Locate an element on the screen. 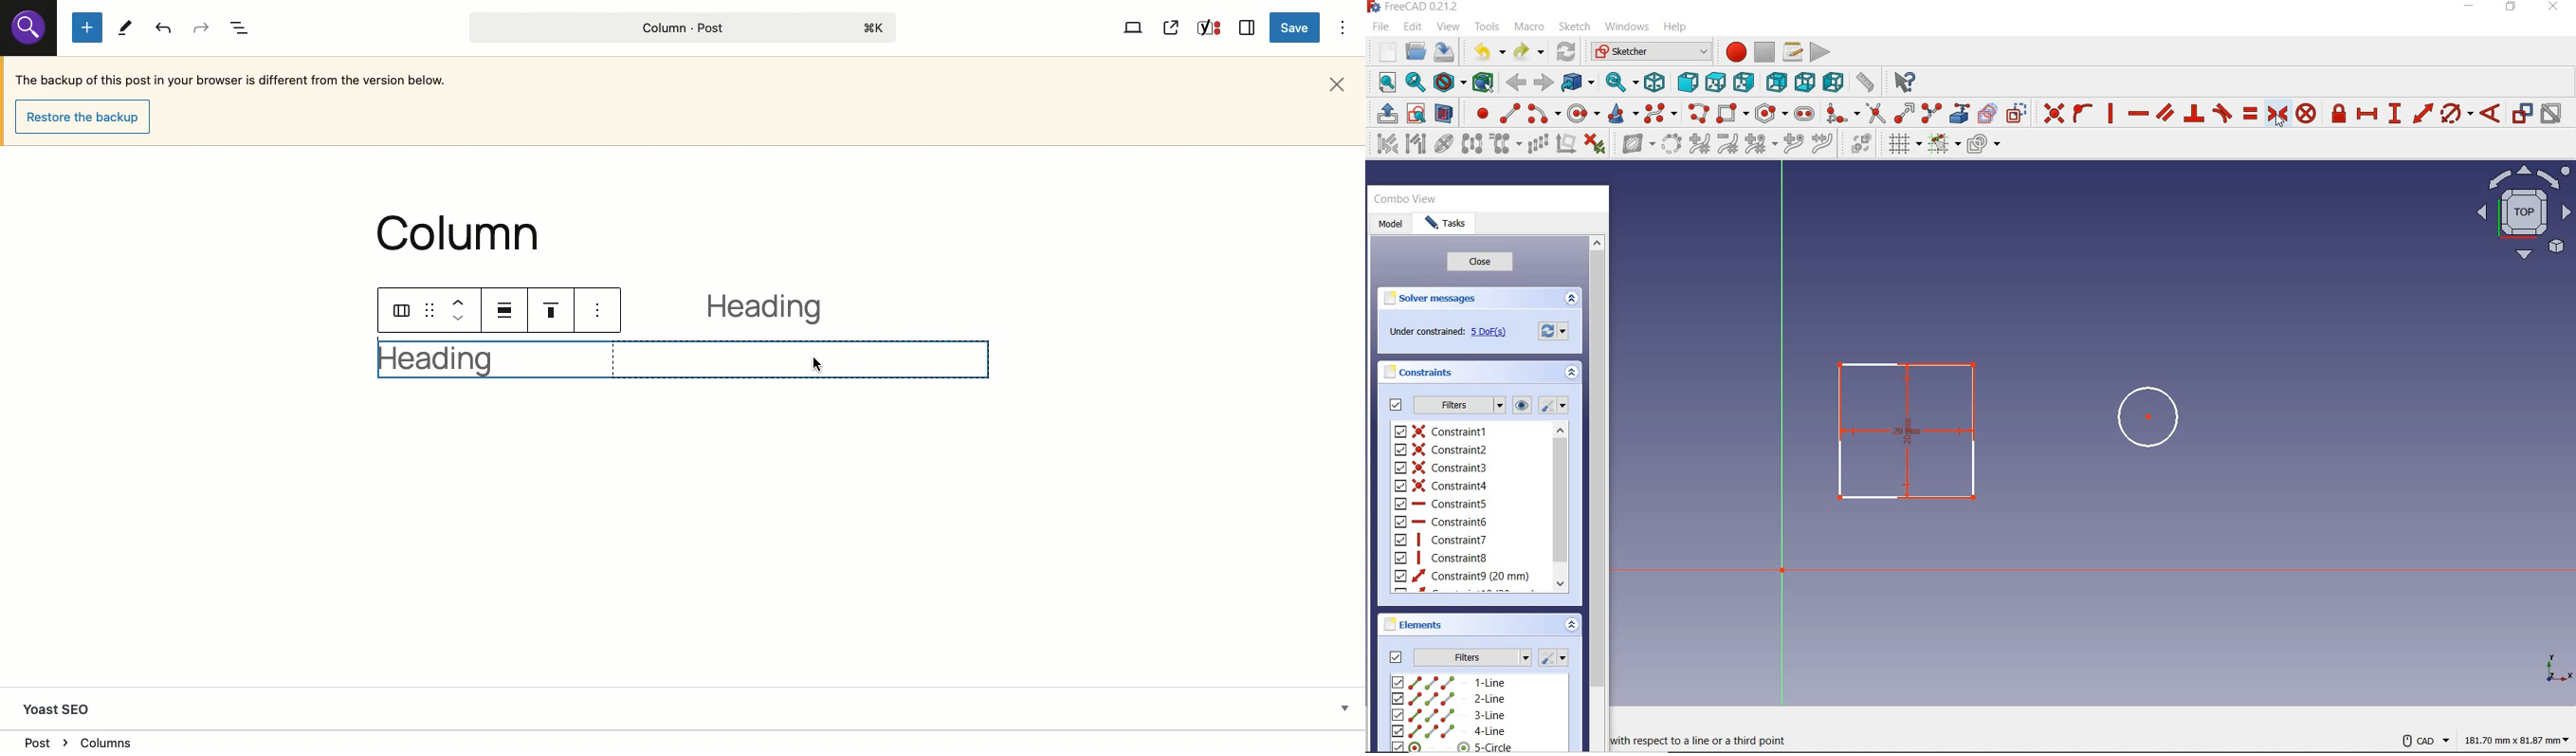  Location is located at coordinates (685, 742).